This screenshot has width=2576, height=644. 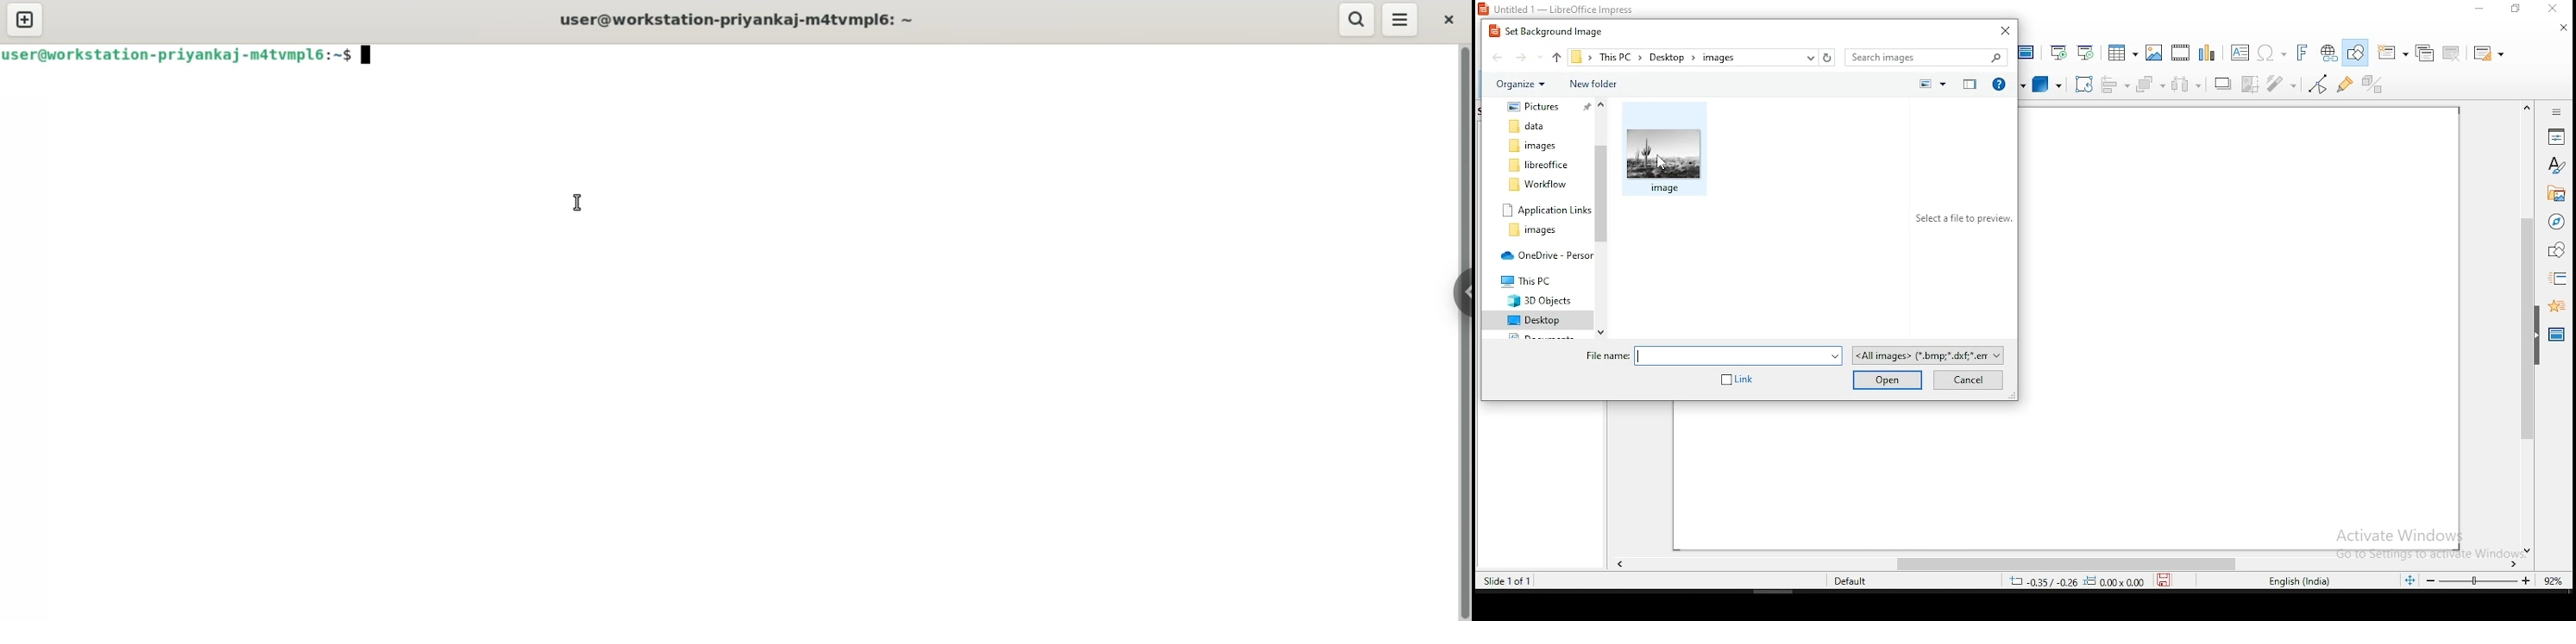 What do you see at coordinates (1449, 20) in the screenshot?
I see `close` at bounding box center [1449, 20].